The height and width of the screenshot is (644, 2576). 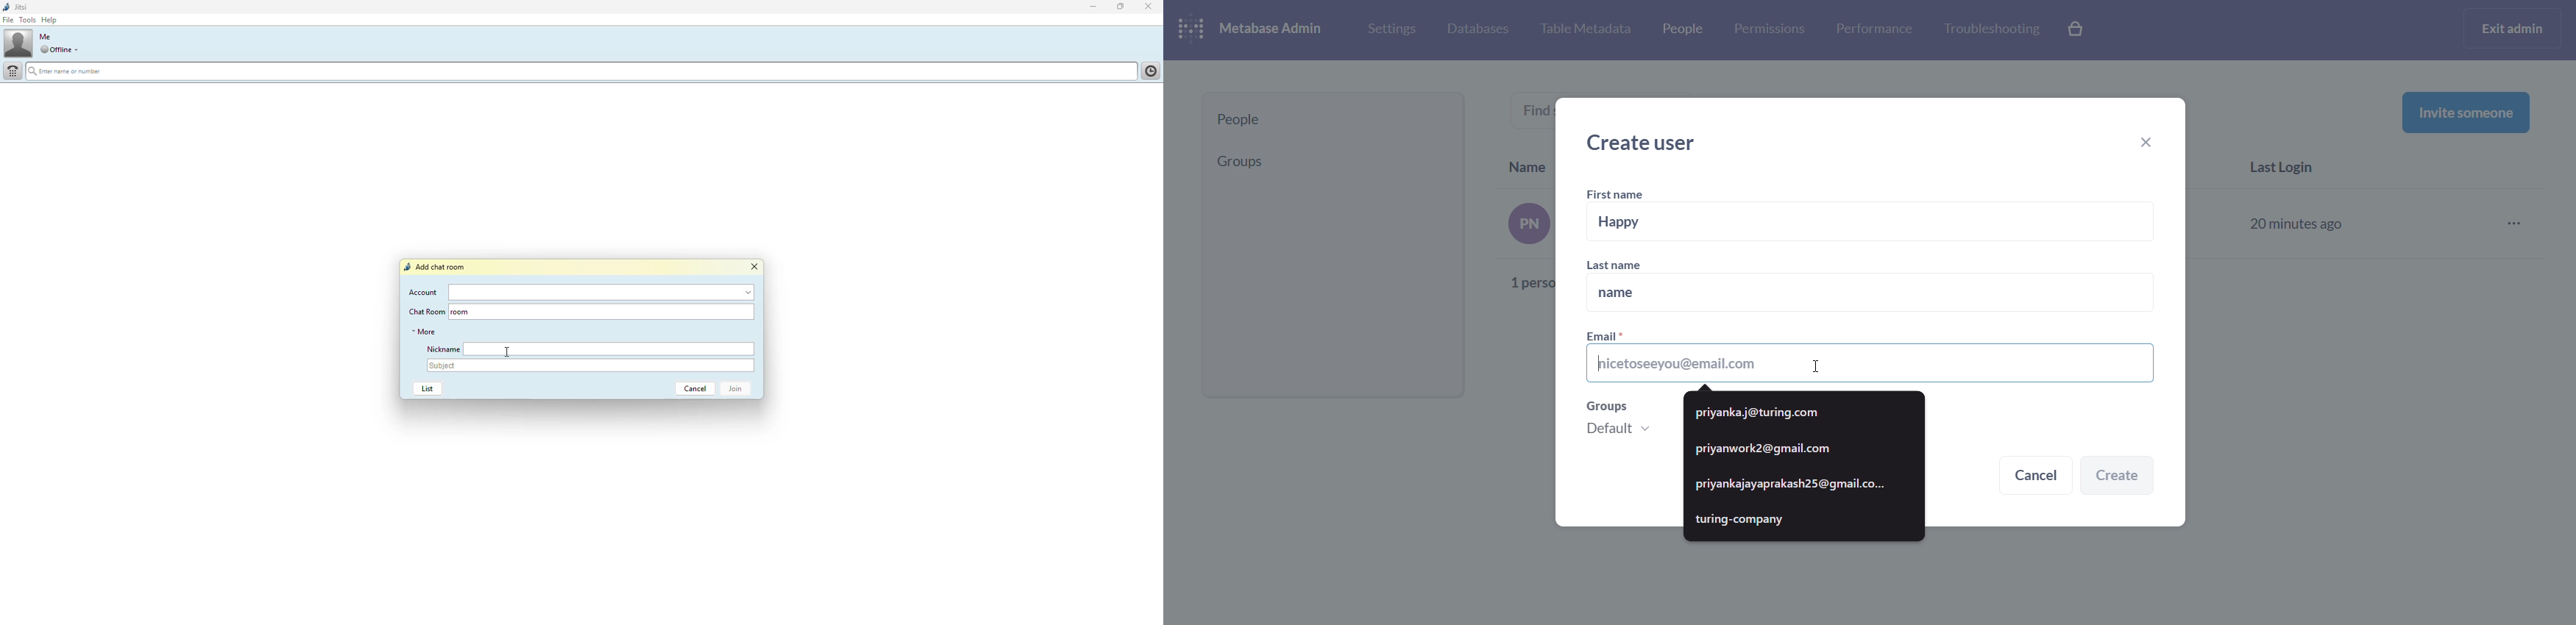 What do you see at coordinates (78, 50) in the screenshot?
I see `drop down` at bounding box center [78, 50].